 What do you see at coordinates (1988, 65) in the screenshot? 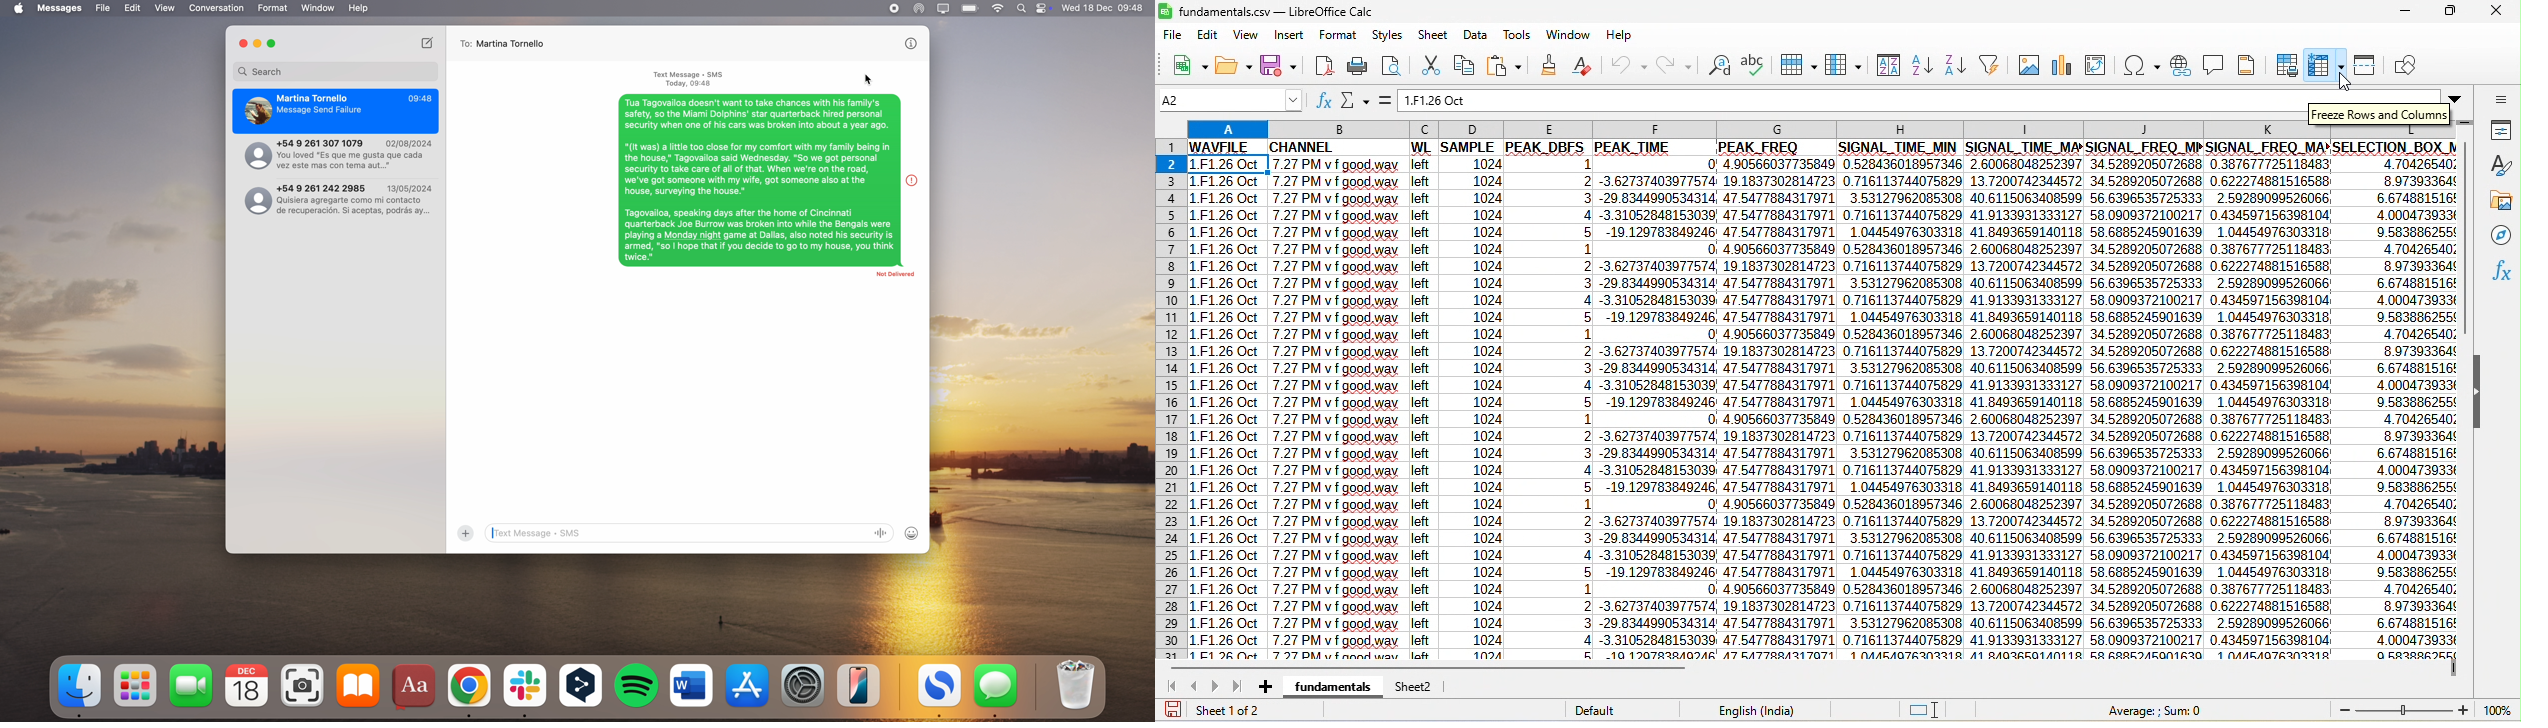
I see `auto filter` at bounding box center [1988, 65].